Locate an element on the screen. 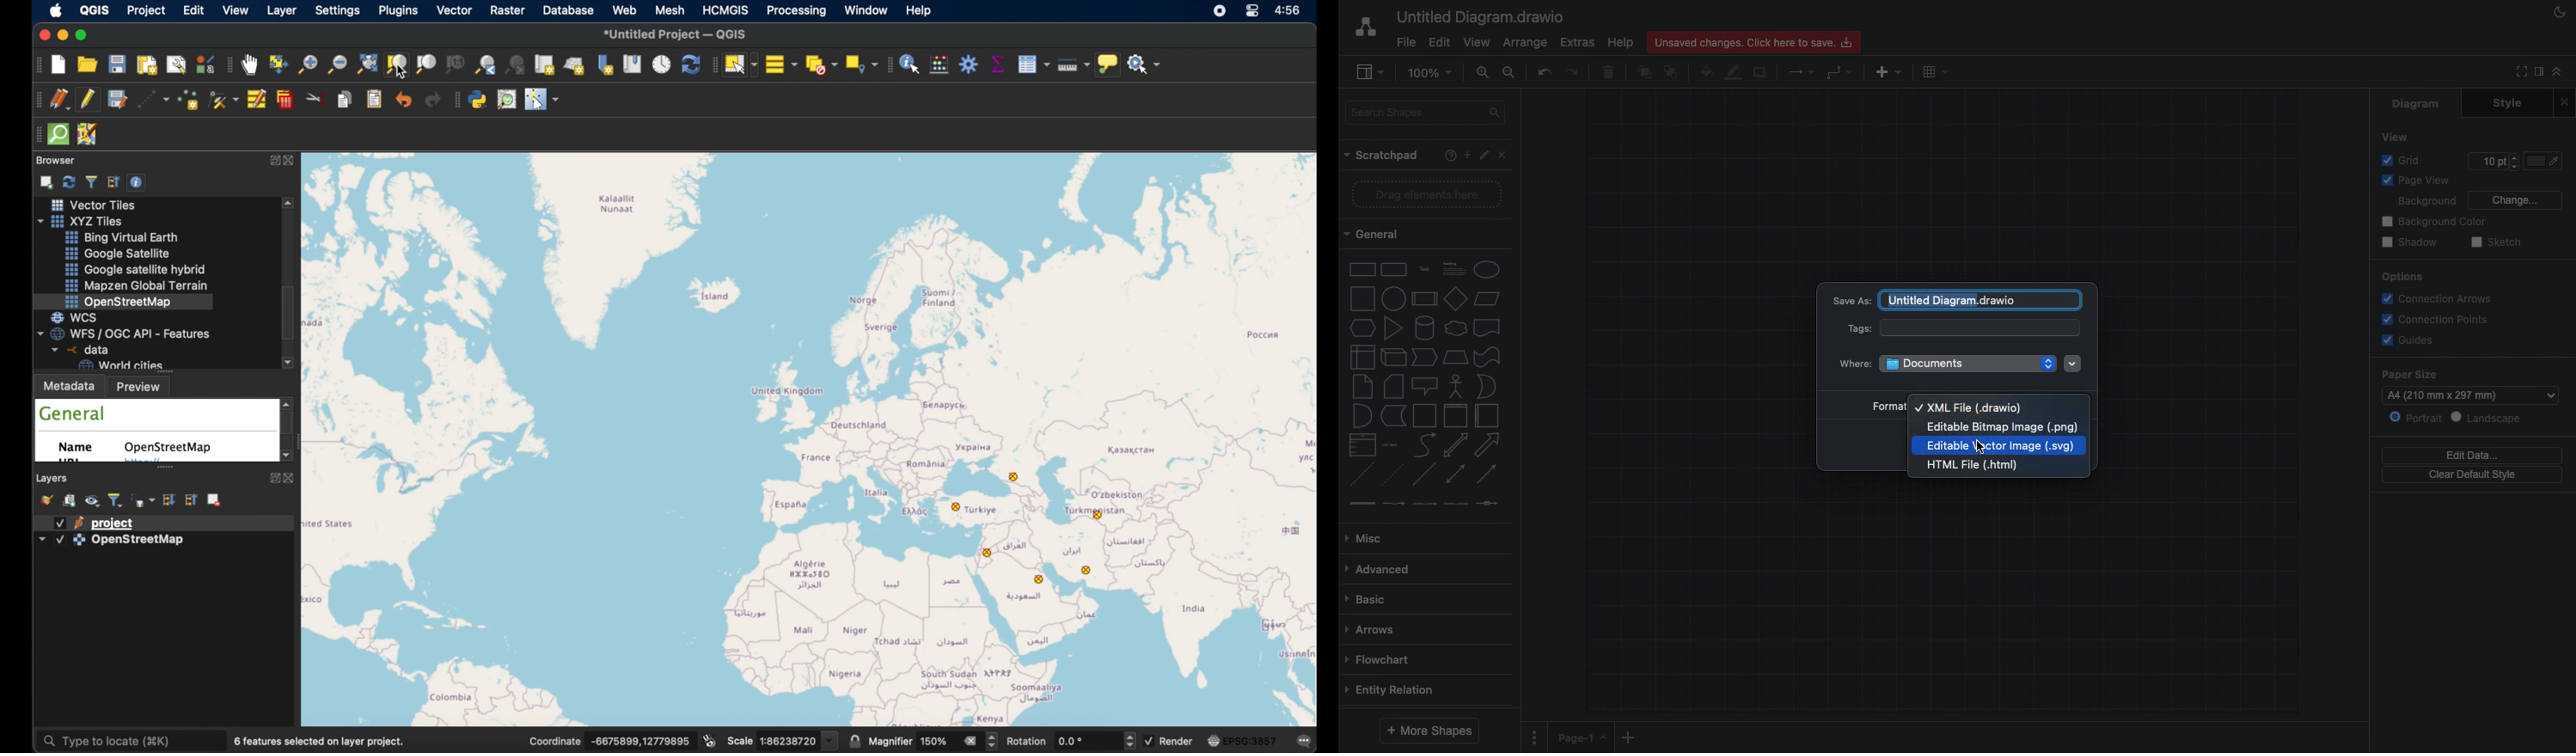 The width and height of the screenshot is (2576, 756). point feature is located at coordinates (957, 507).